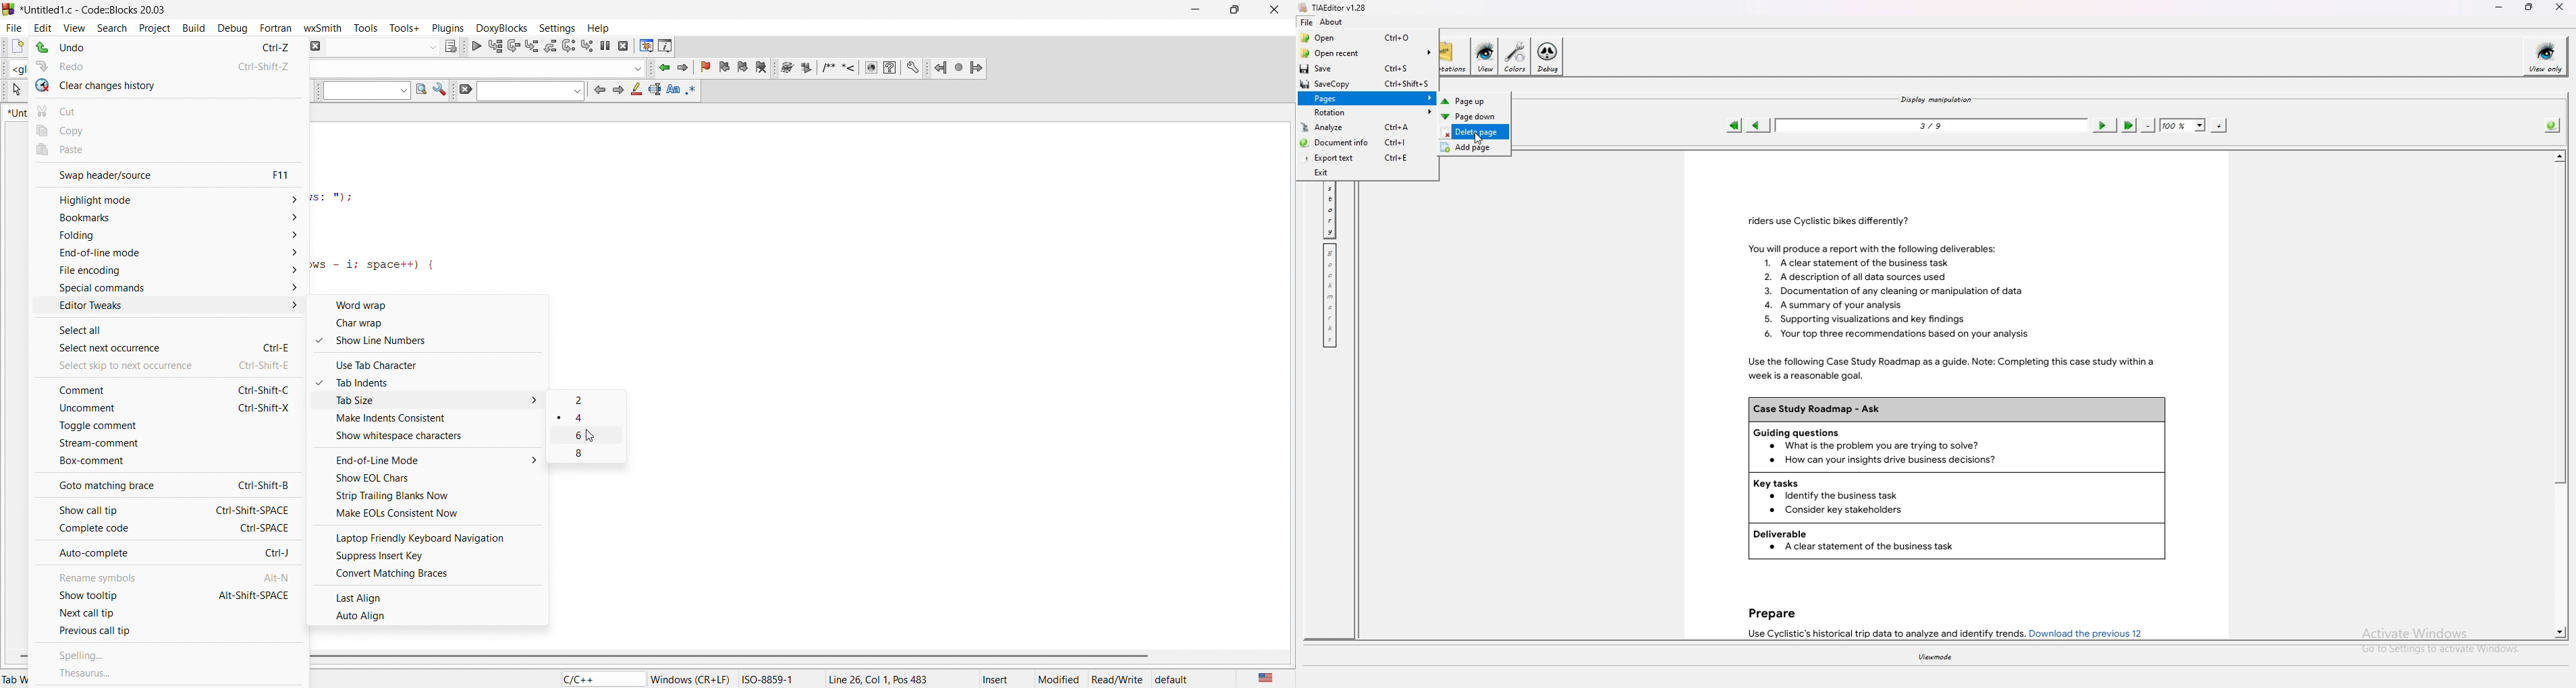  What do you see at coordinates (115, 26) in the screenshot?
I see `search` at bounding box center [115, 26].